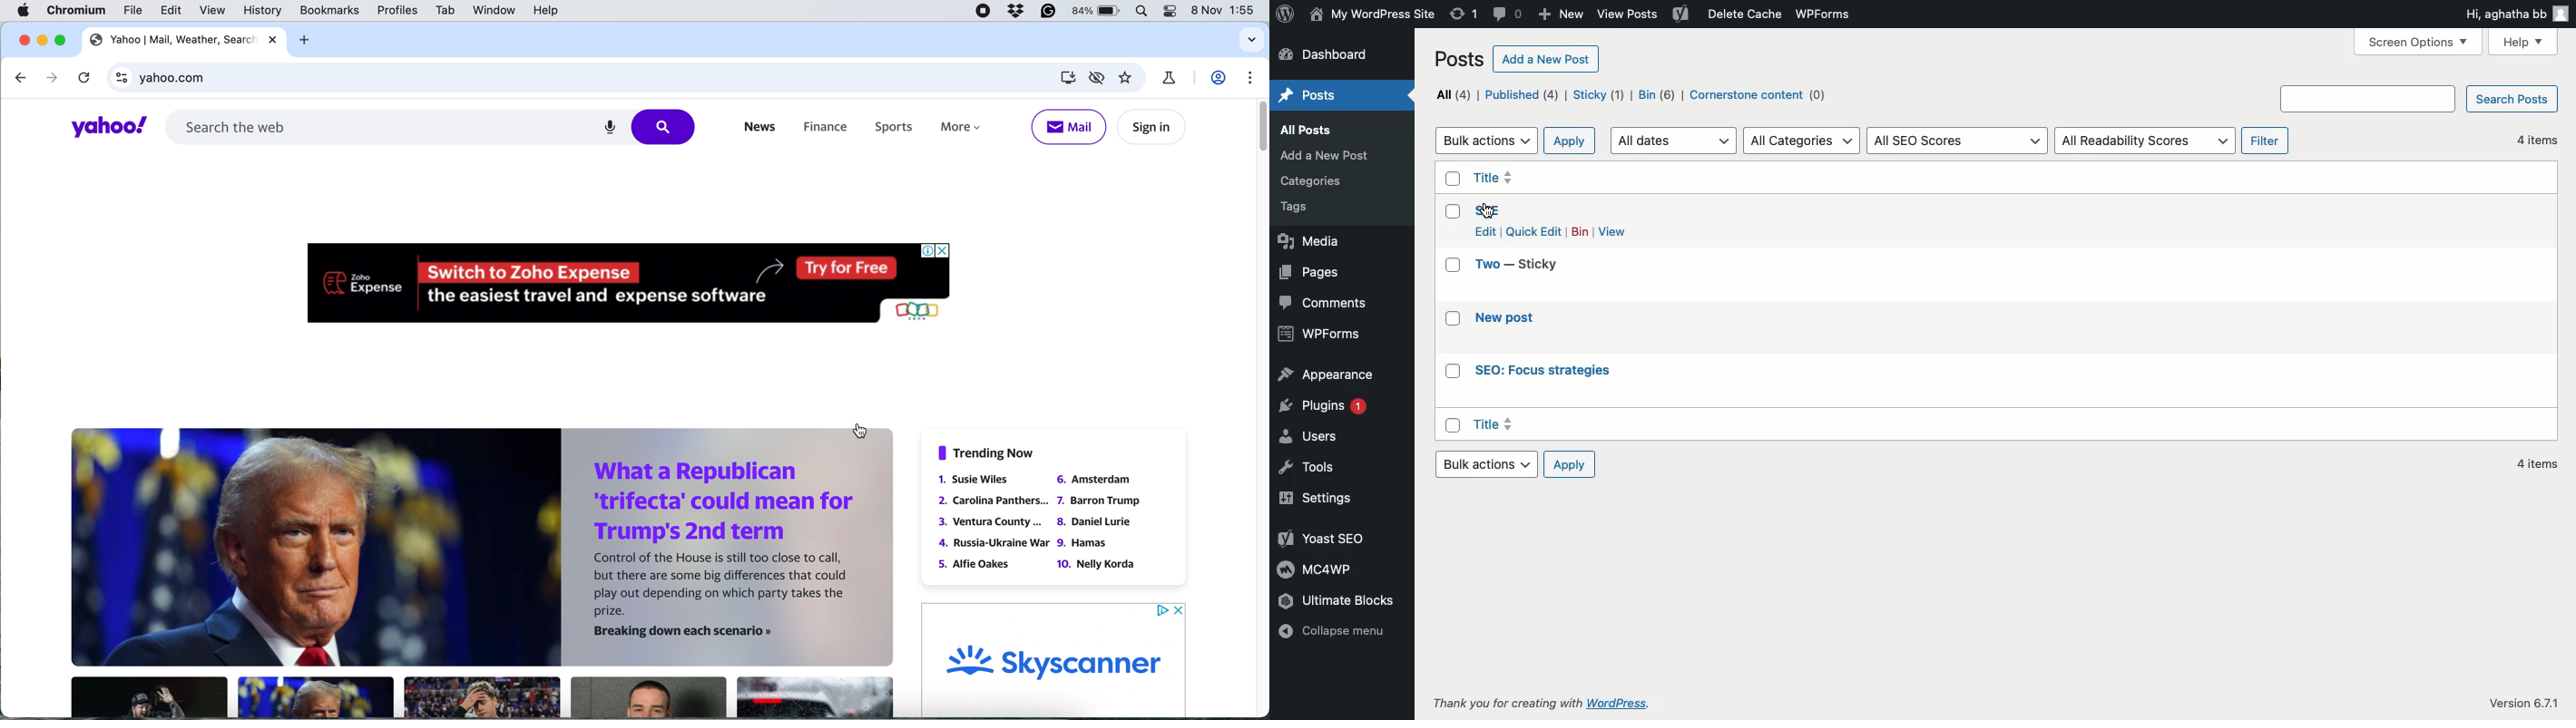  What do you see at coordinates (118, 77) in the screenshot?
I see `view site information` at bounding box center [118, 77].